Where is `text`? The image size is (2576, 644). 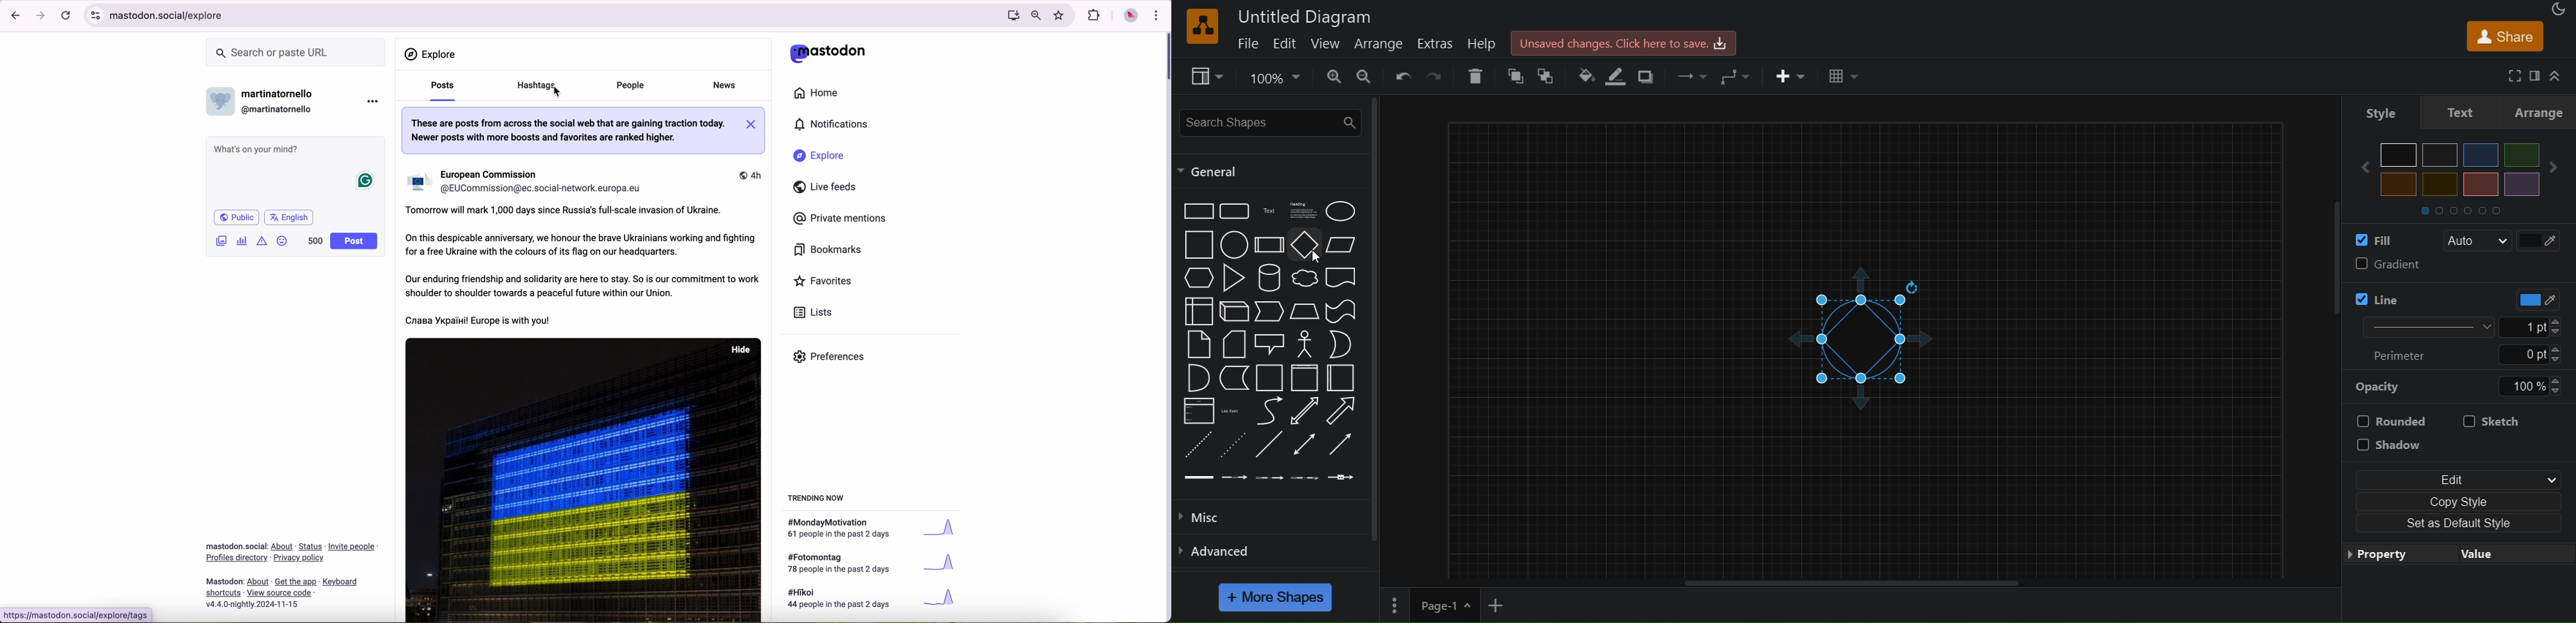 text is located at coordinates (2462, 111).